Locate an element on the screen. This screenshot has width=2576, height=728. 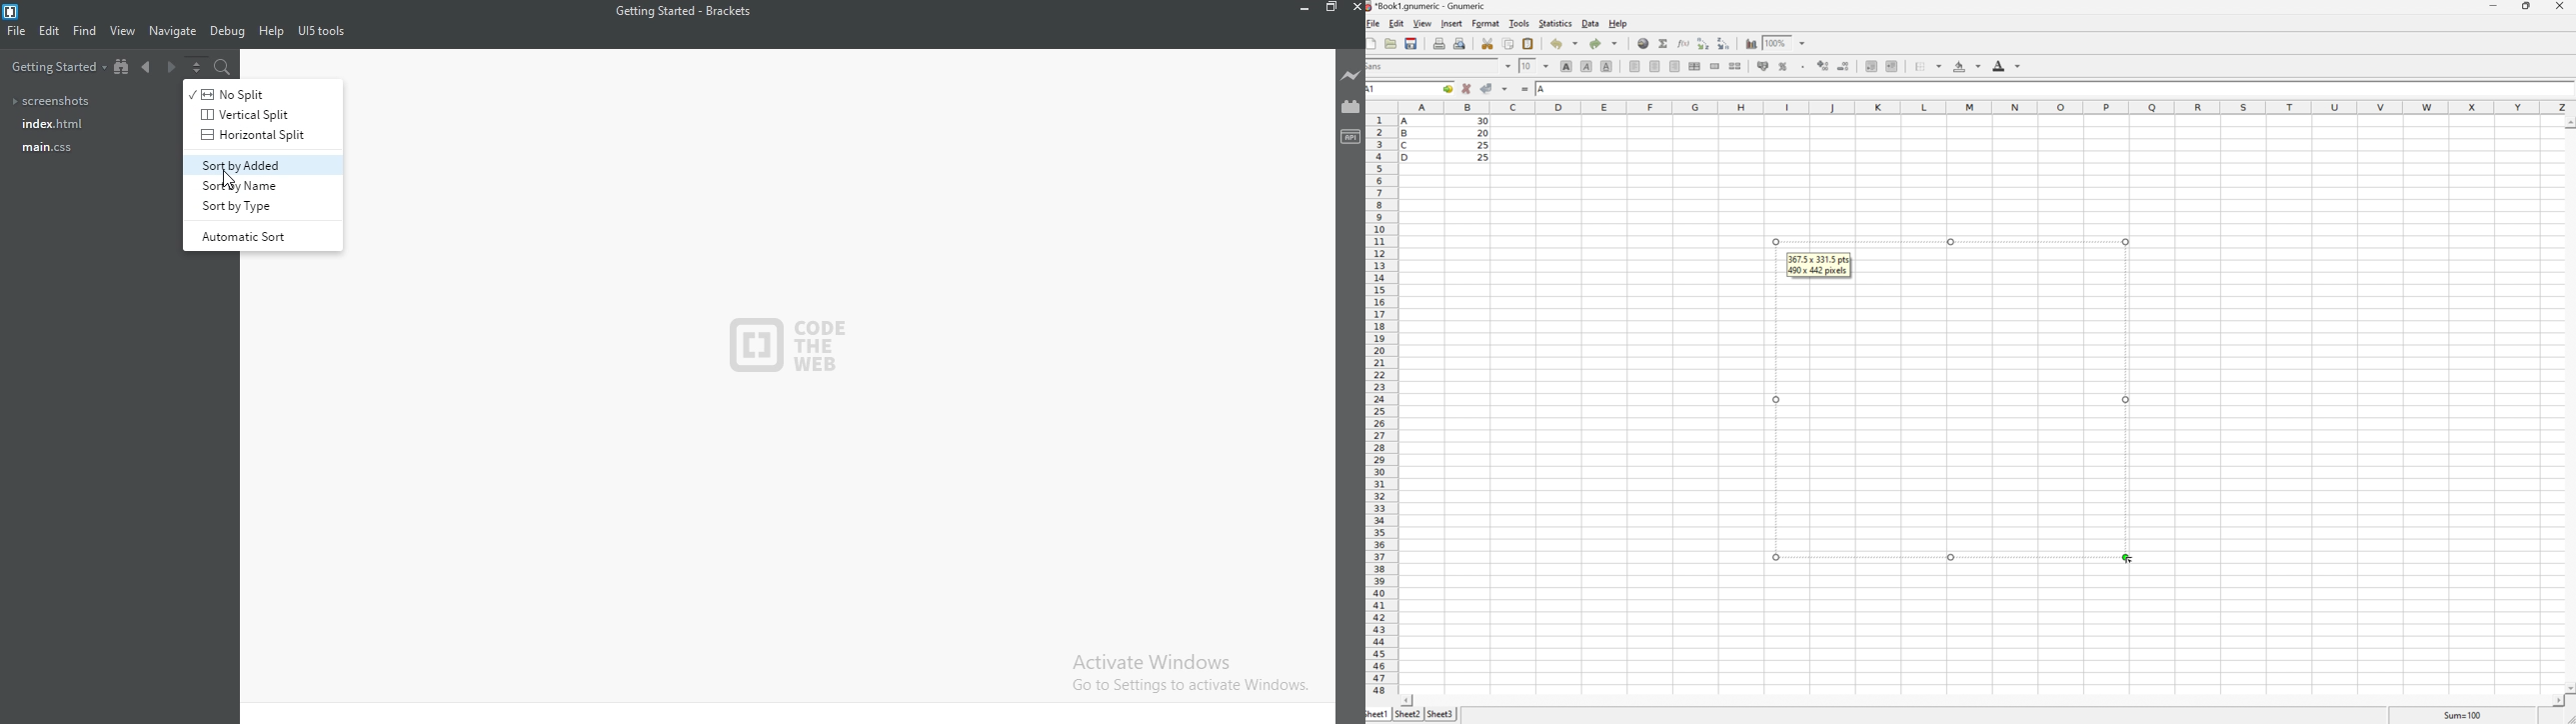
Sort the selected region in descending order based on the first column selected is located at coordinates (1723, 42).